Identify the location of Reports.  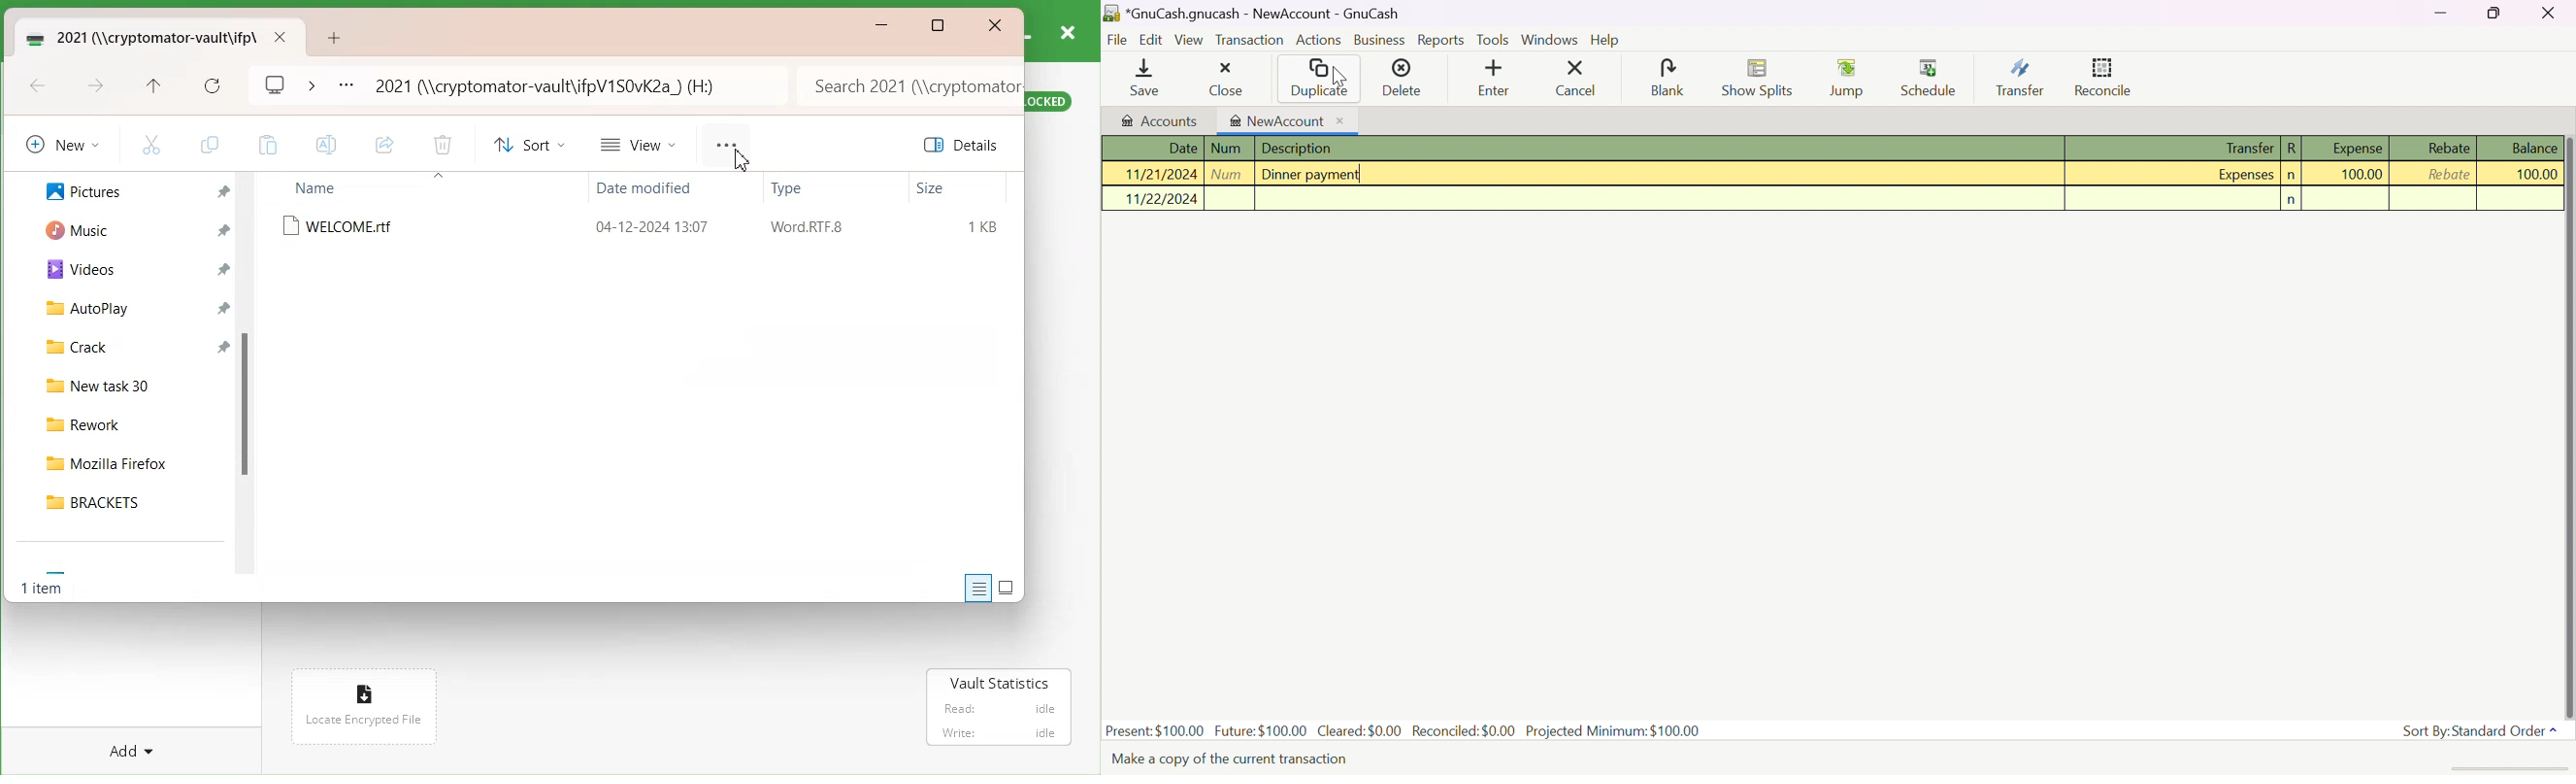
(1440, 41).